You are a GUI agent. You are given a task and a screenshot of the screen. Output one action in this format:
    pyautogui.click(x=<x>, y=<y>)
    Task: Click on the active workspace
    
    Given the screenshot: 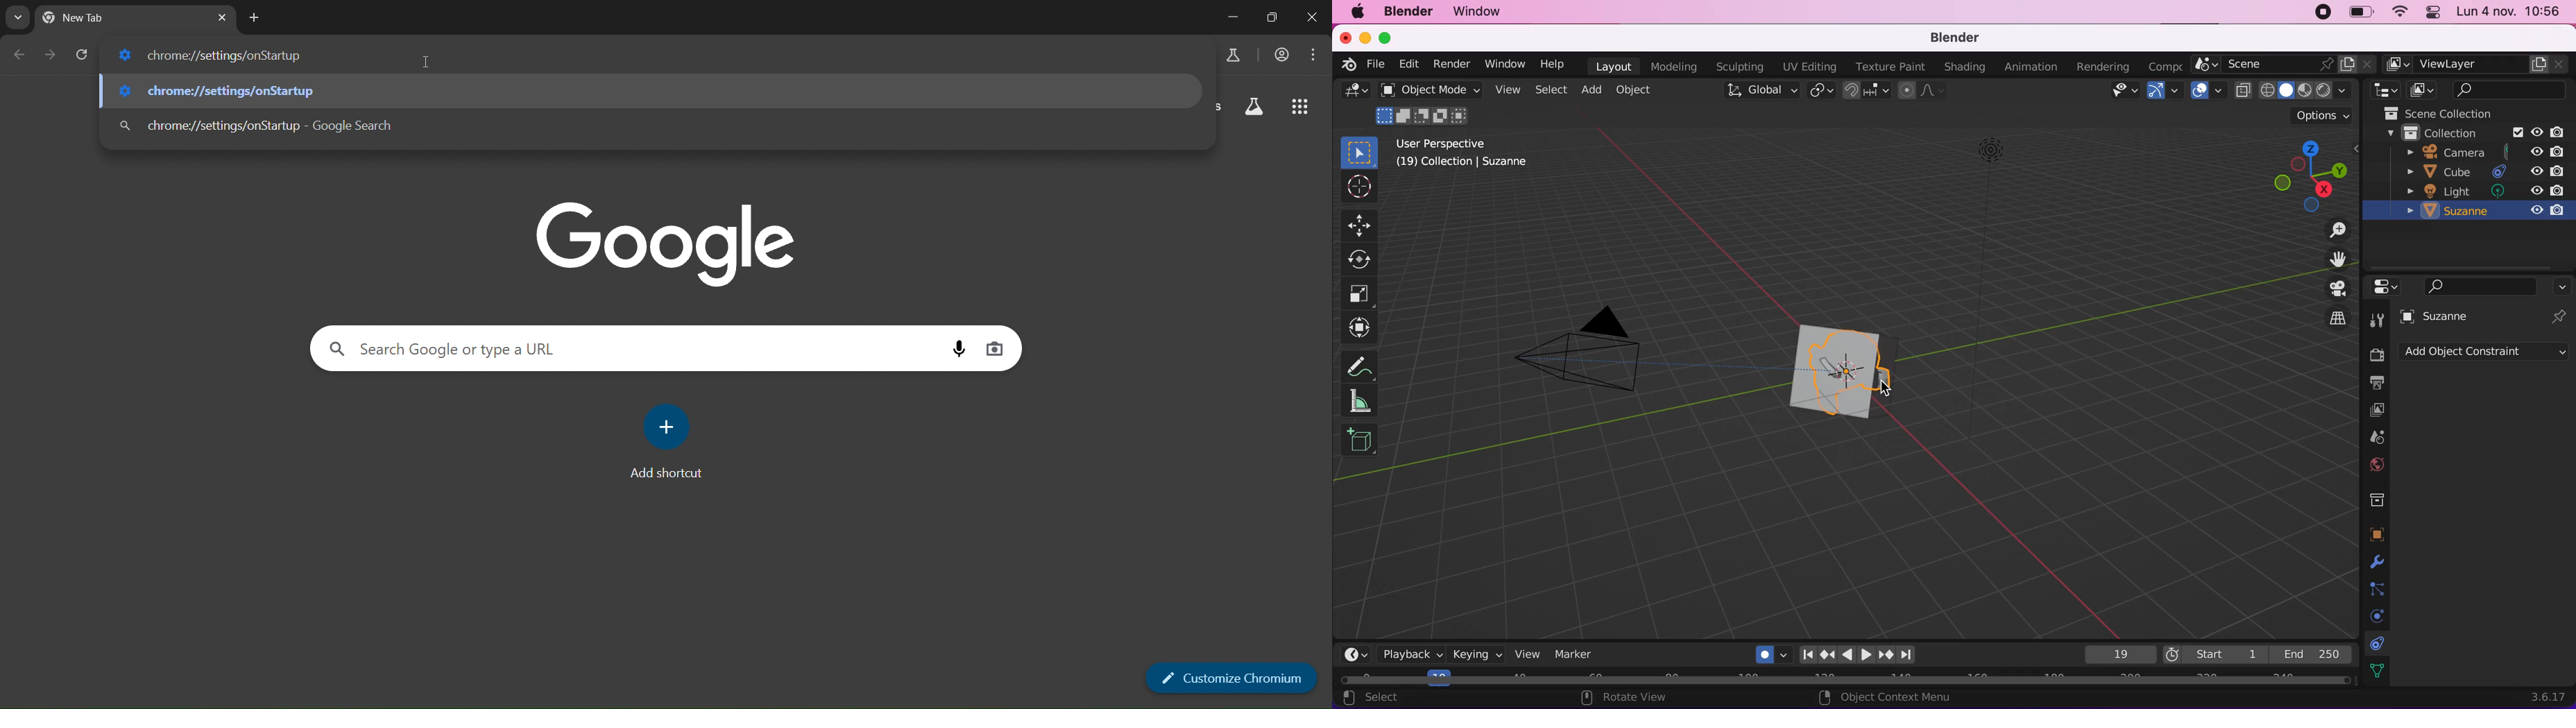 What is the action you would take?
    pyautogui.click(x=2396, y=64)
    